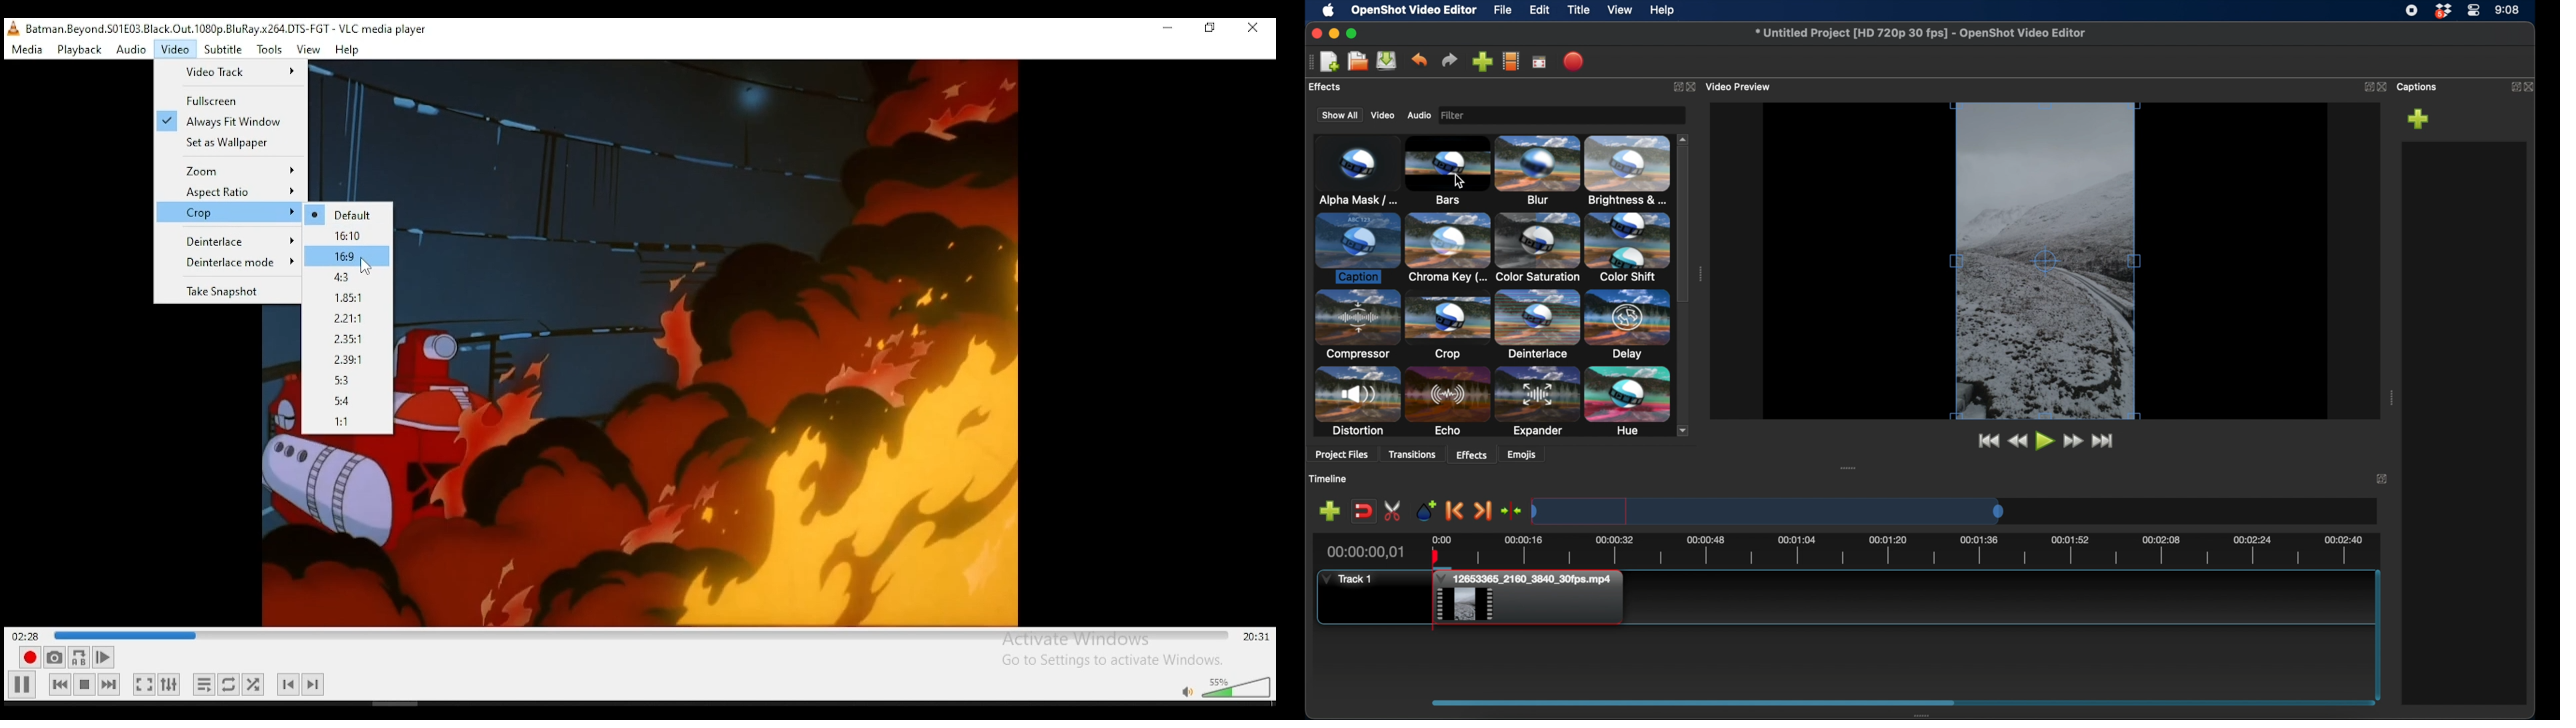  Describe the element at coordinates (228, 291) in the screenshot. I see `Take snapshot` at that location.